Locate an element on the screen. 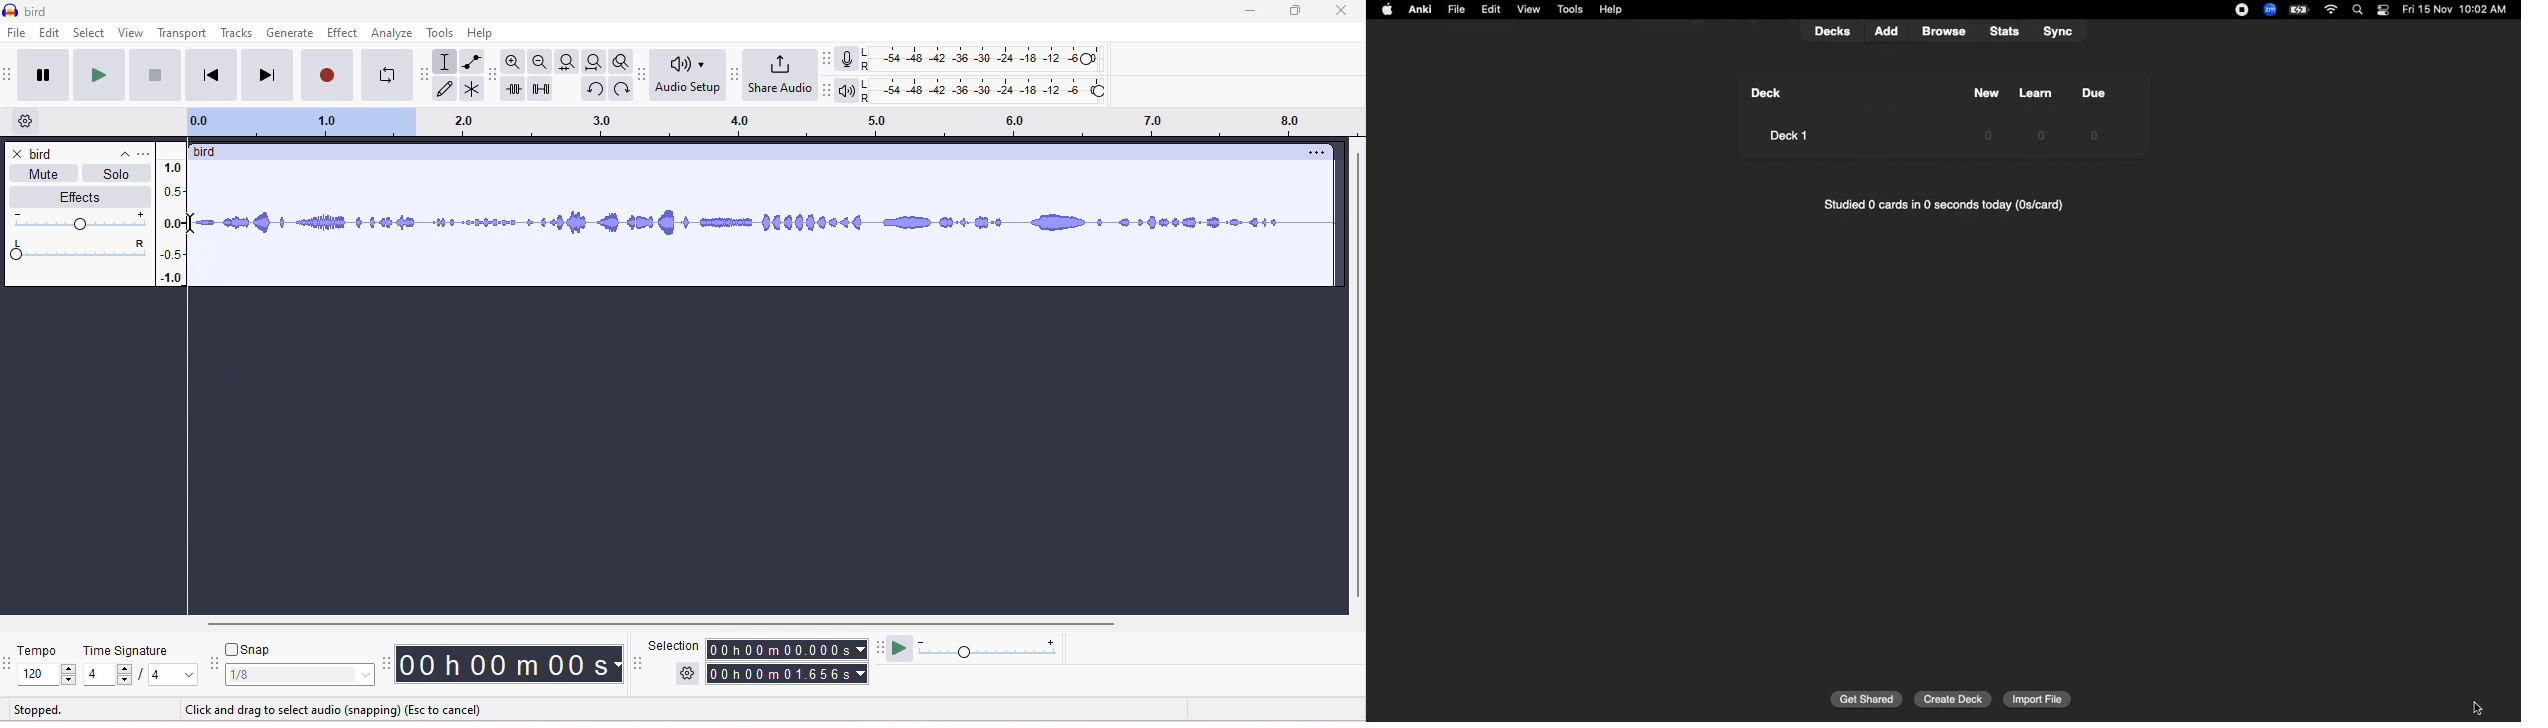 This screenshot has height=728, width=2548. zoom in is located at coordinates (515, 60).